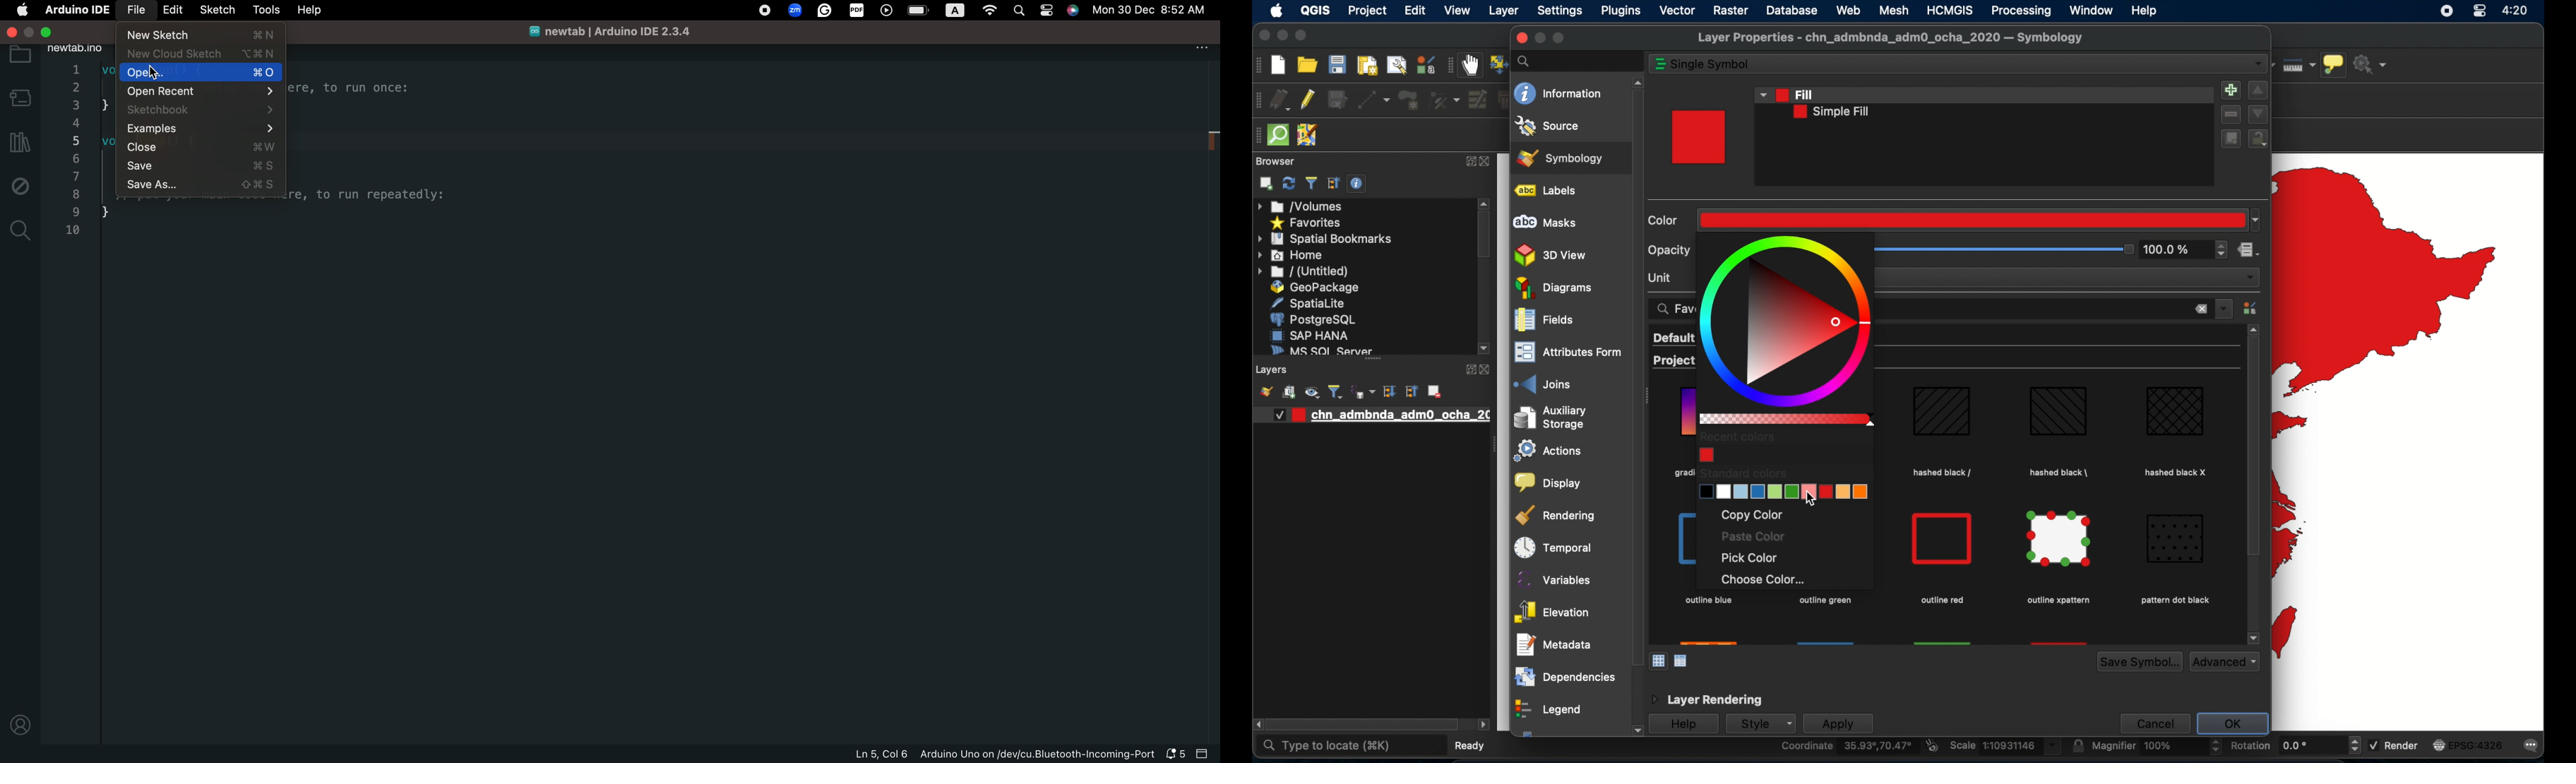 This screenshot has width=2576, height=784. I want to click on browser, so click(1275, 161).